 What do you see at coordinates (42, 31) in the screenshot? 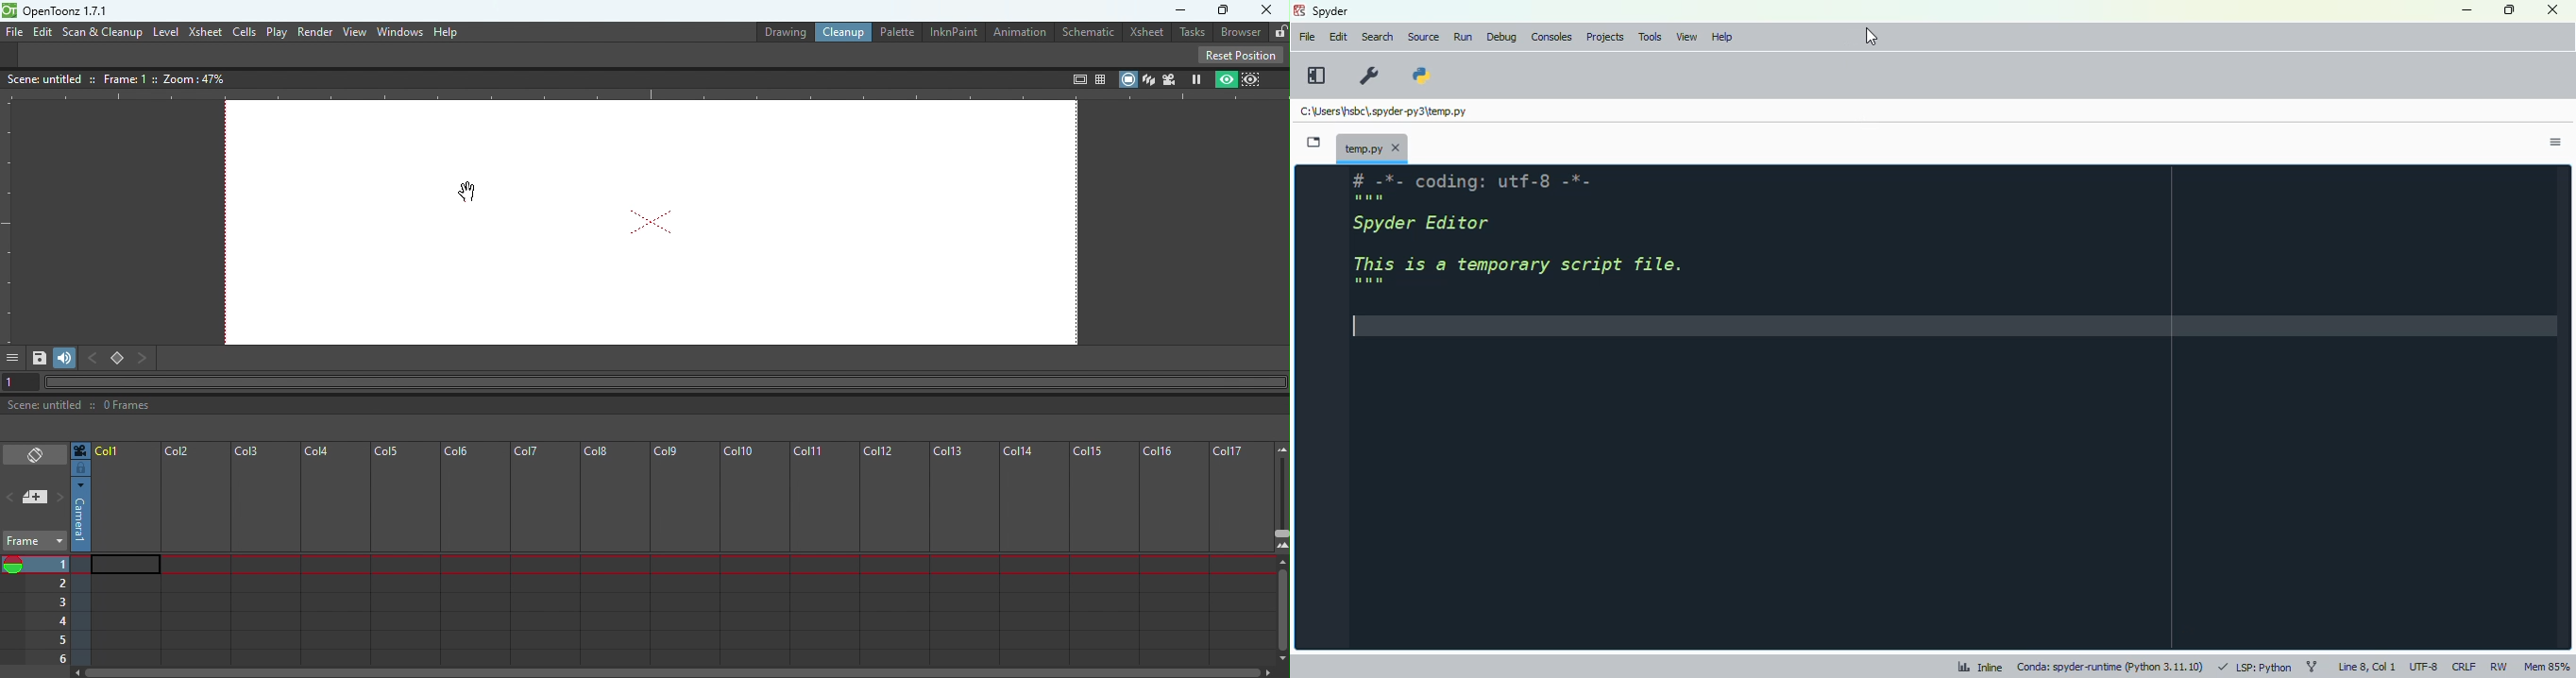
I see `Edit` at bounding box center [42, 31].